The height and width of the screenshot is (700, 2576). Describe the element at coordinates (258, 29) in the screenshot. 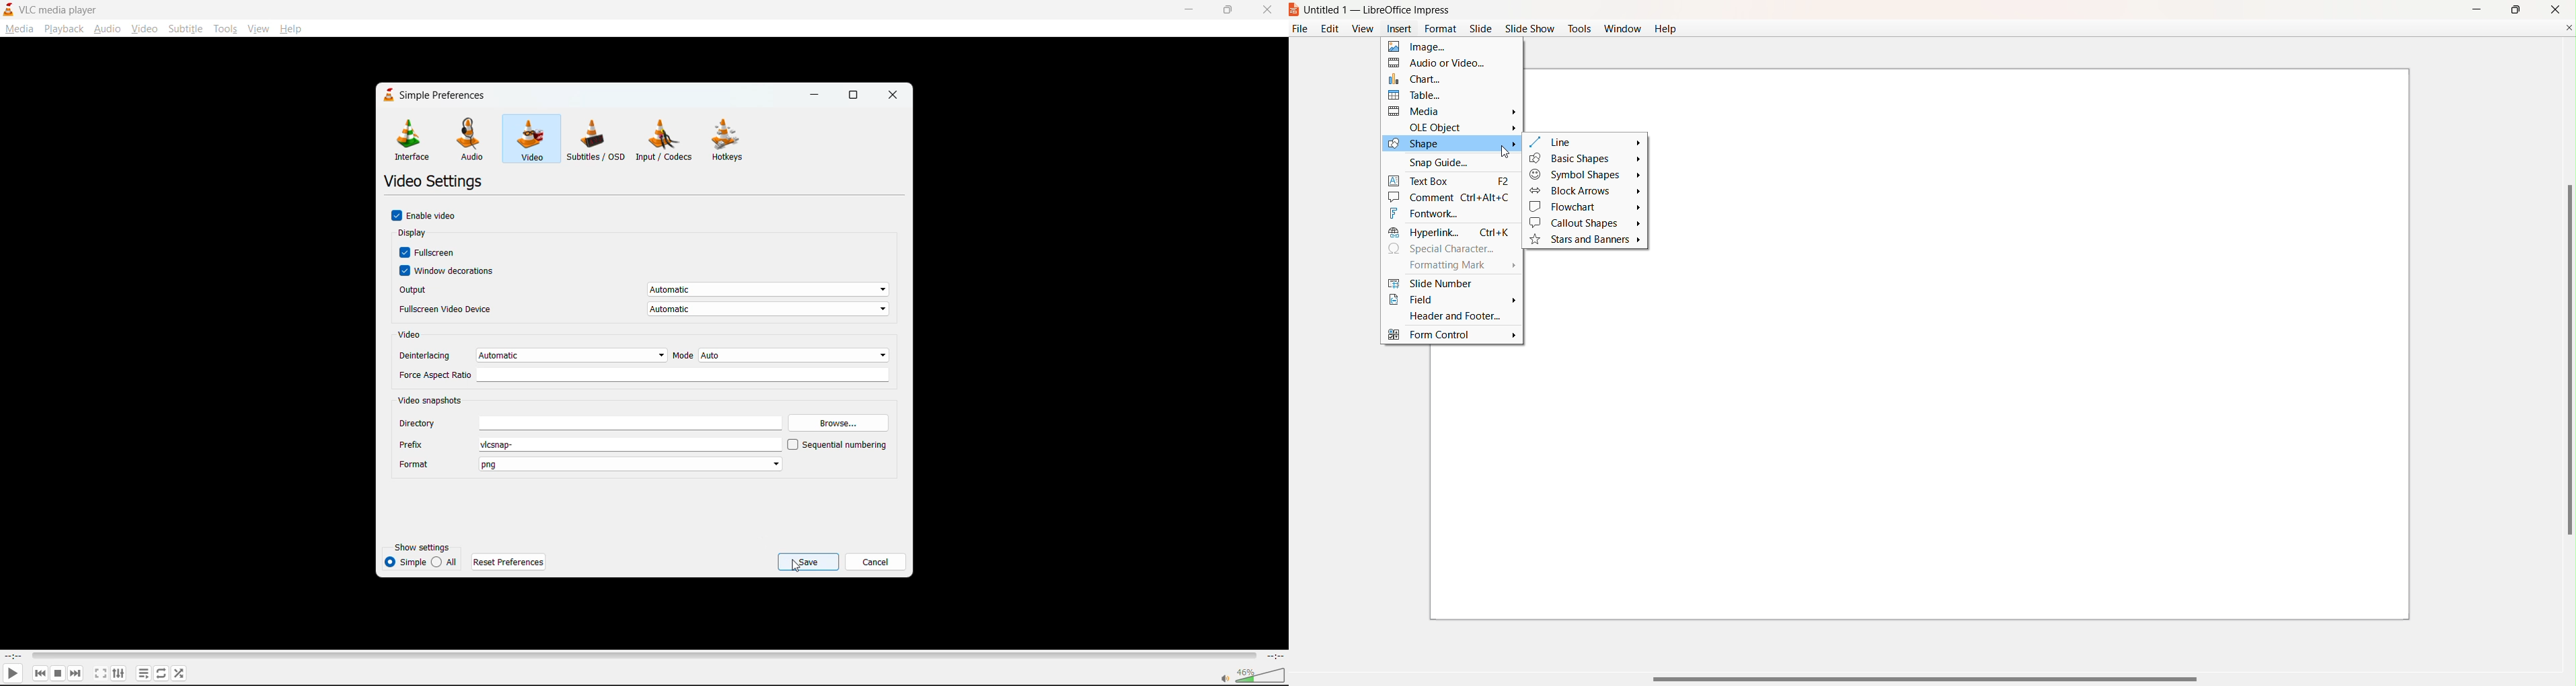

I see `view` at that location.